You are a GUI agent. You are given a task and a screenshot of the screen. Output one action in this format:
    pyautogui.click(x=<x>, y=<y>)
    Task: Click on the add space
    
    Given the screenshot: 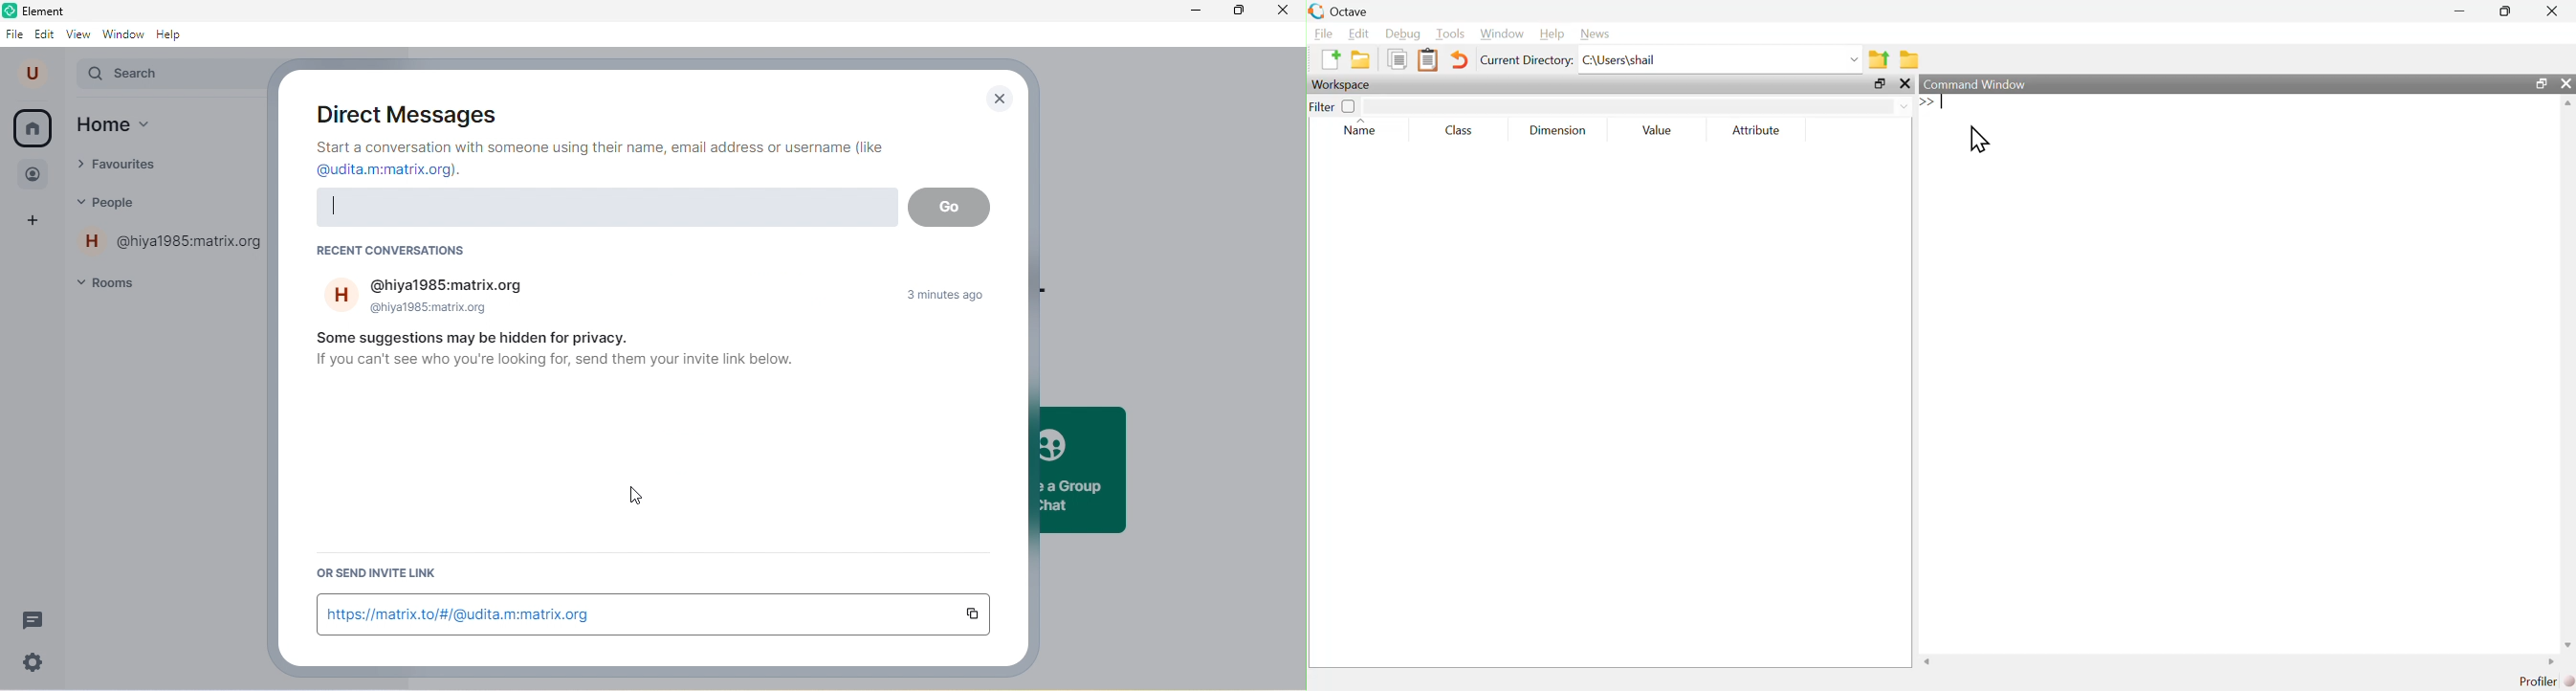 What is the action you would take?
    pyautogui.click(x=36, y=223)
    